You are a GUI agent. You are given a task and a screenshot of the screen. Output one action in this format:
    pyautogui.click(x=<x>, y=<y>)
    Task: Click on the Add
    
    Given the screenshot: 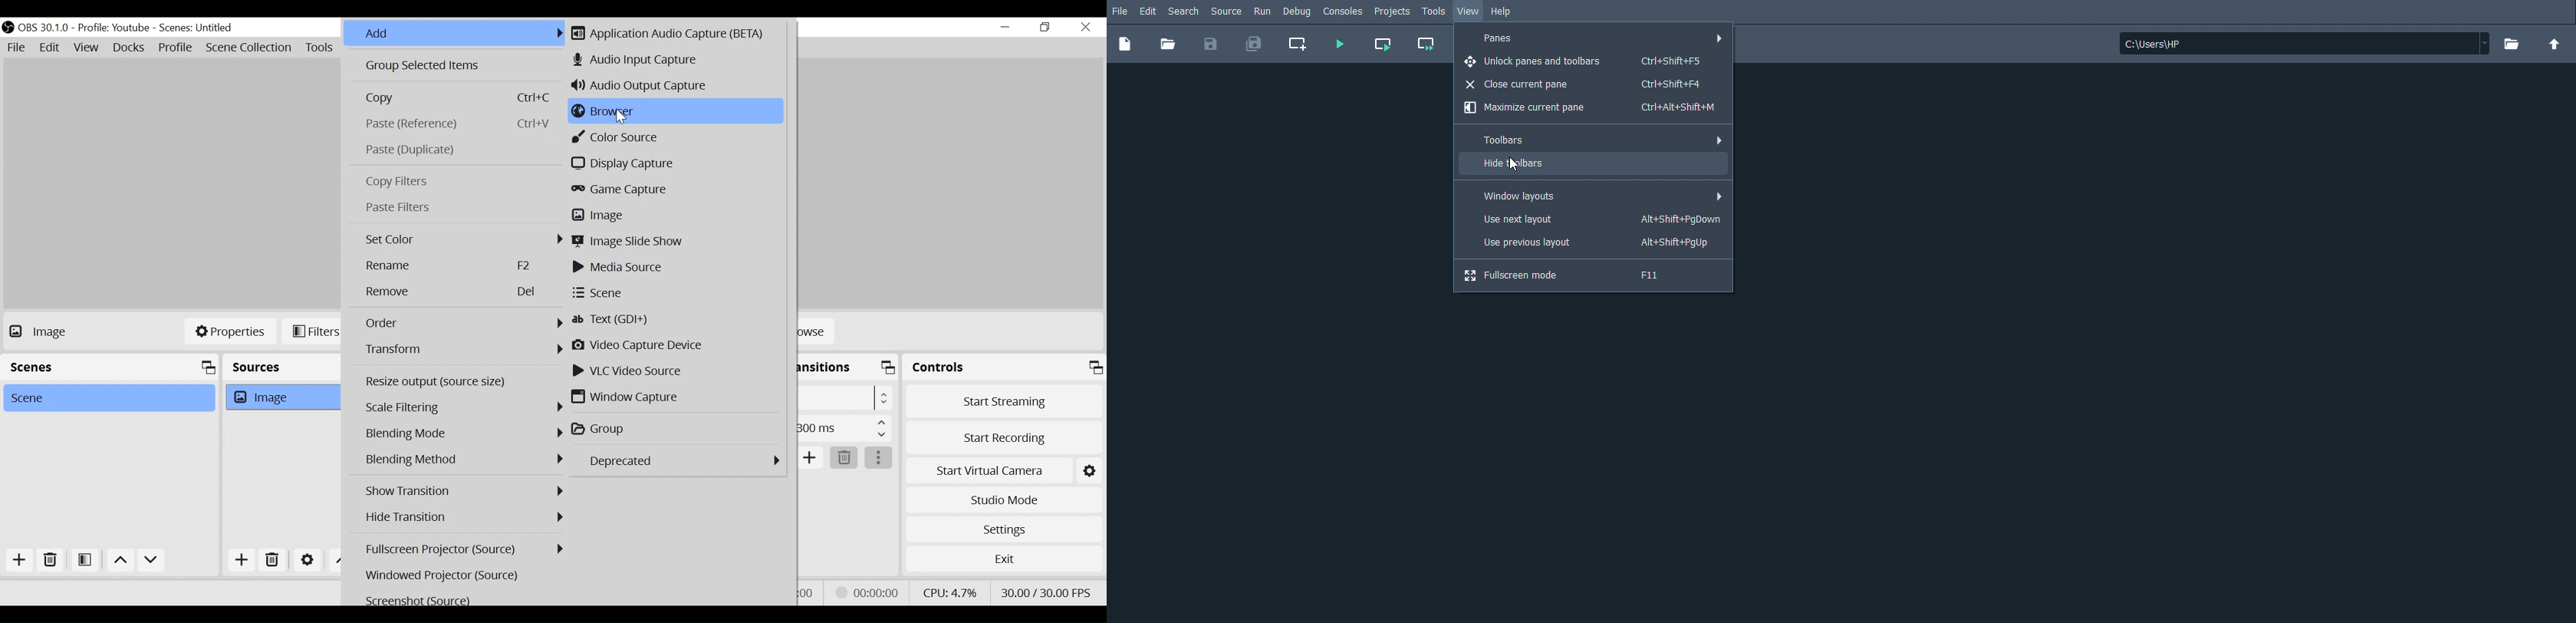 What is the action you would take?
    pyautogui.click(x=456, y=31)
    